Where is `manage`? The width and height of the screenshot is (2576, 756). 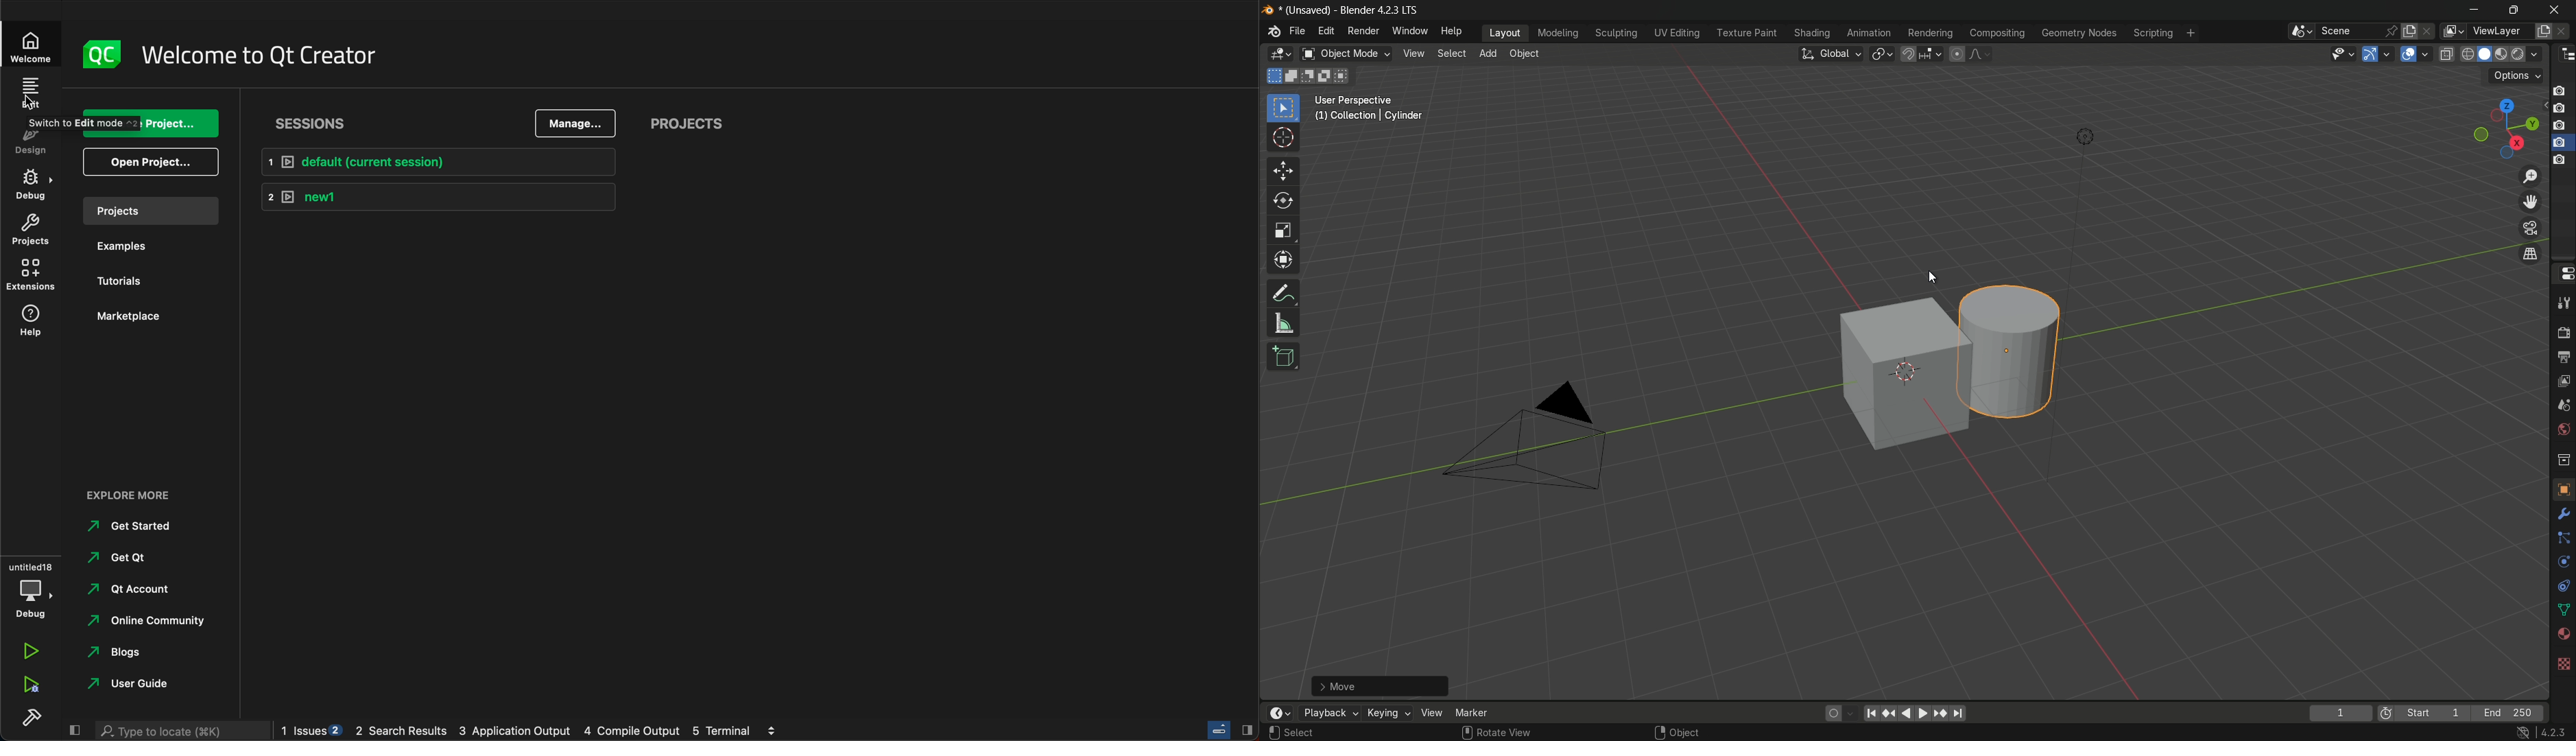
manage is located at coordinates (578, 124).